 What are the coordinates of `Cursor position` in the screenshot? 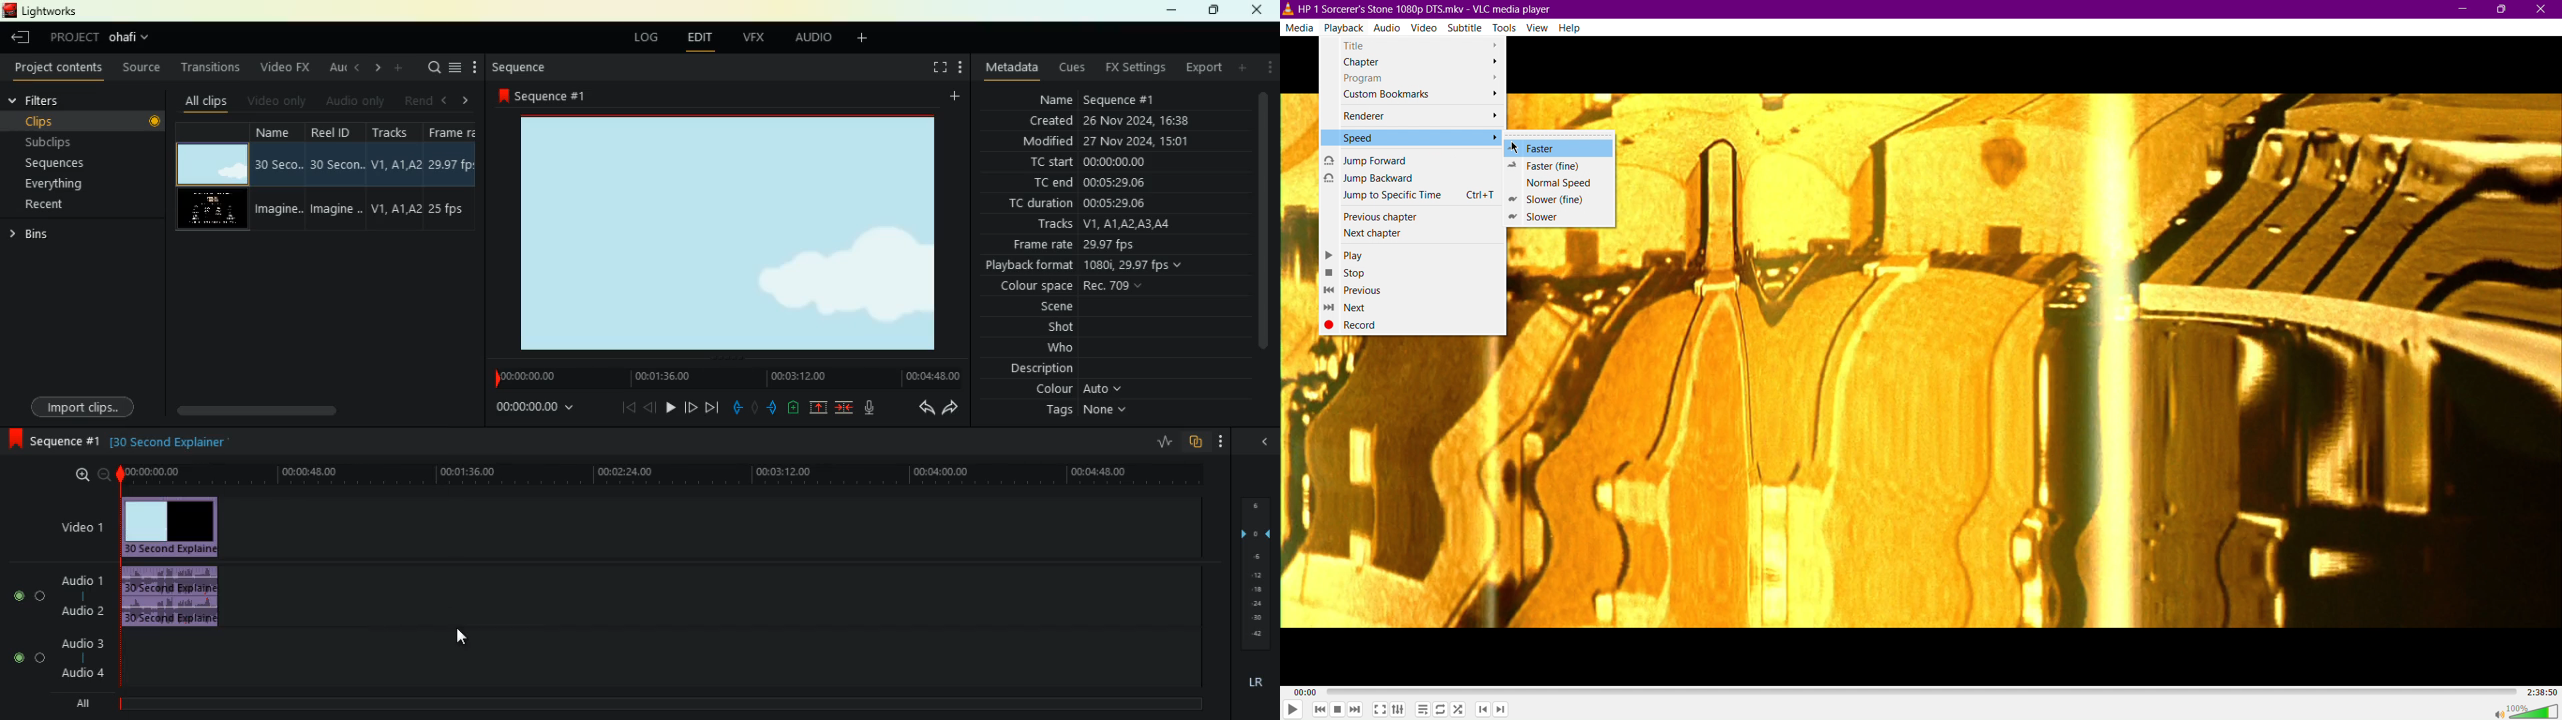 It's located at (1516, 148).